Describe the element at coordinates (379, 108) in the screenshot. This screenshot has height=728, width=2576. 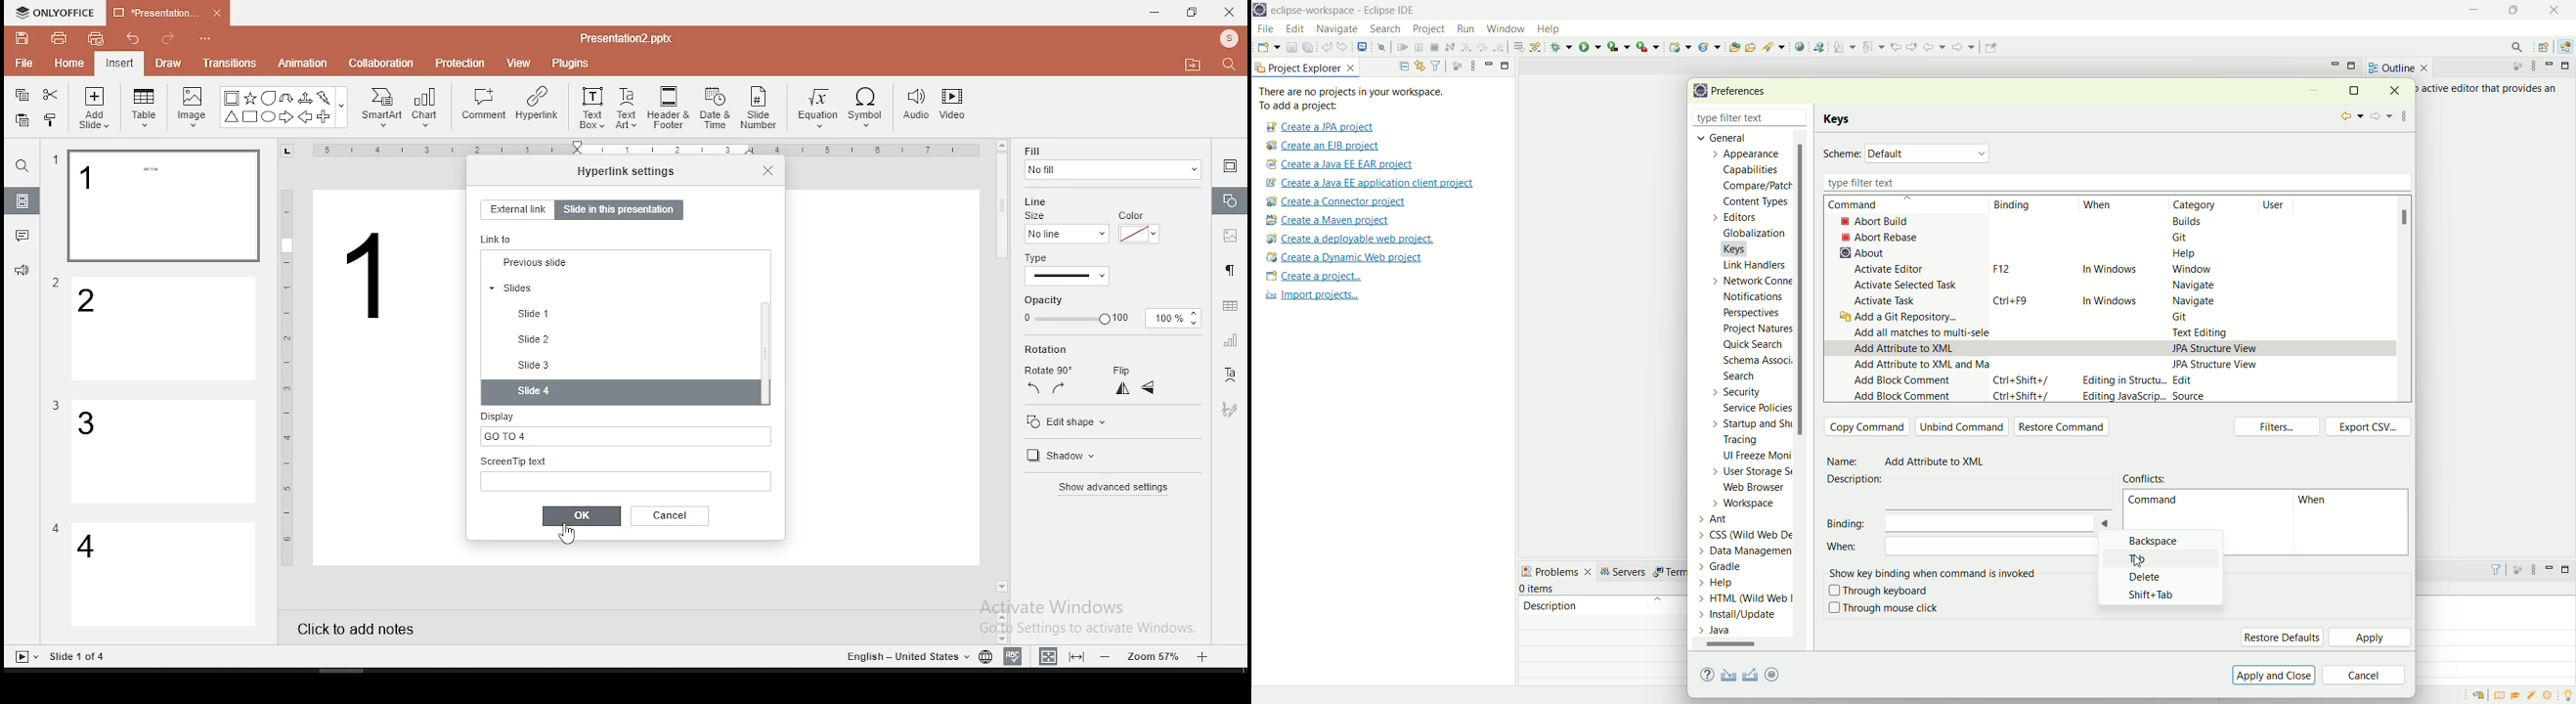
I see `smart` at that location.